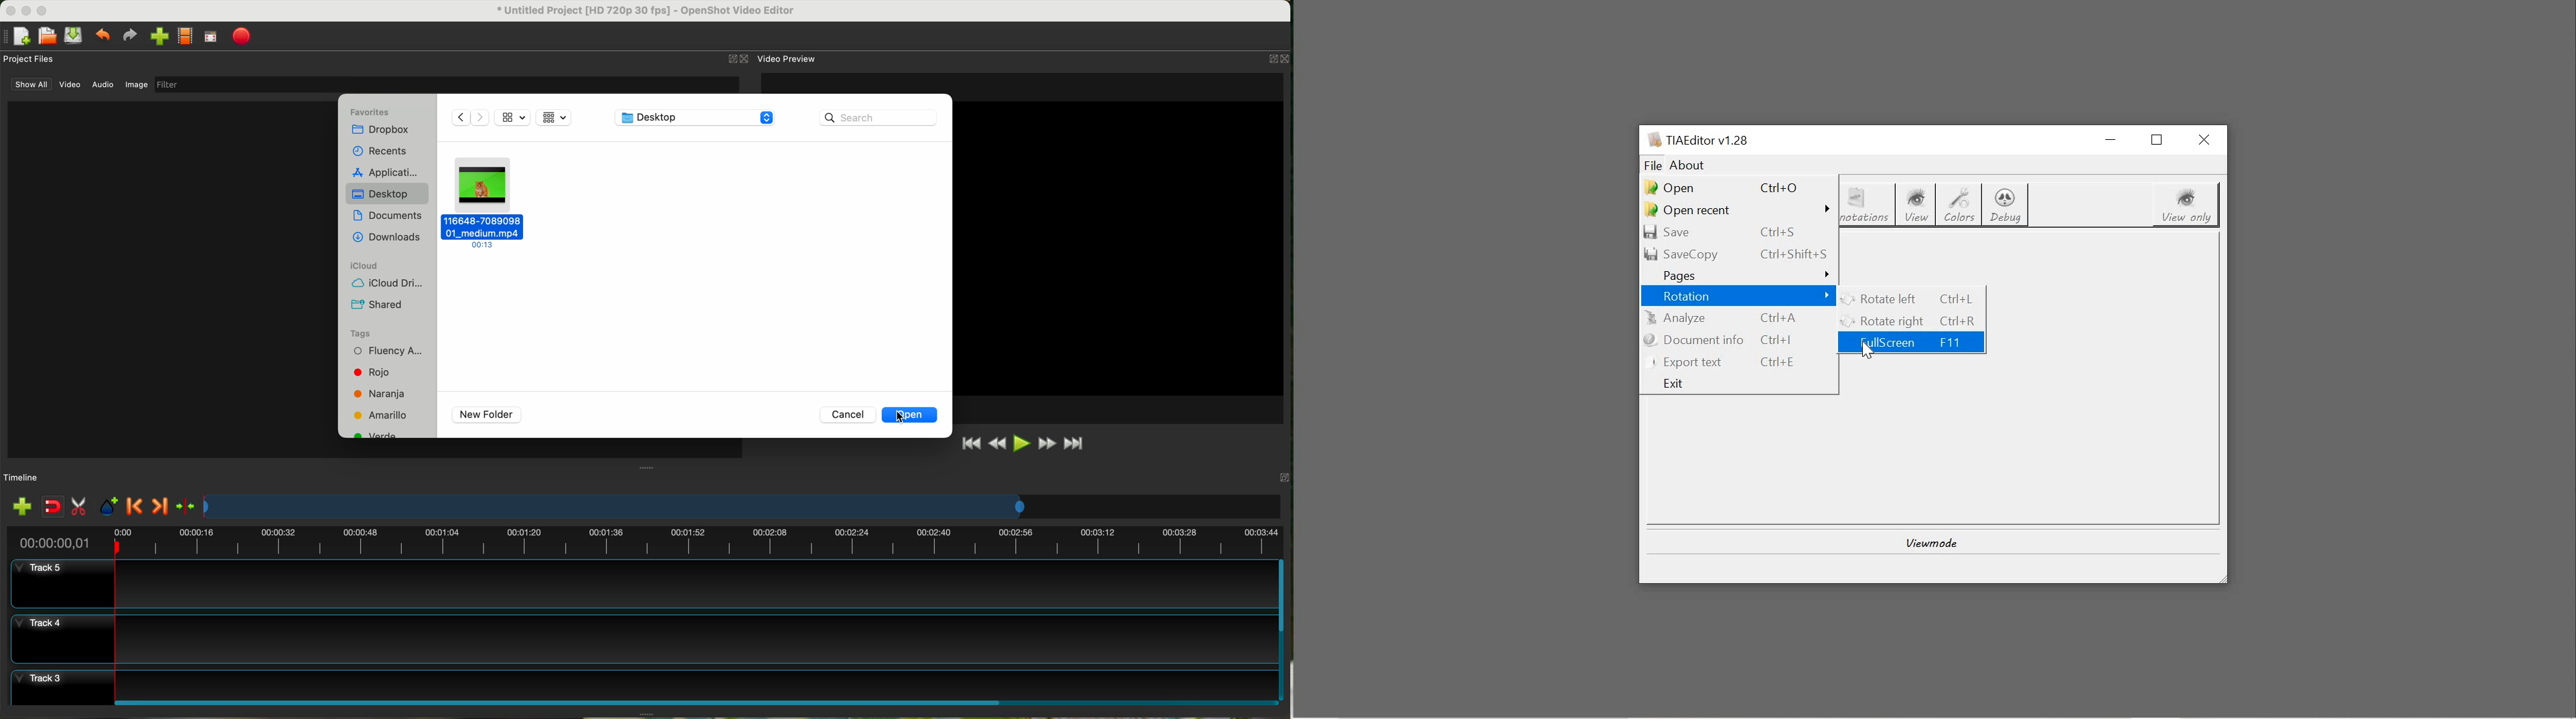  What do you see at coordinates (643, 683) in the screenshot?
I see `track 3` at bounding box center [643, 683].